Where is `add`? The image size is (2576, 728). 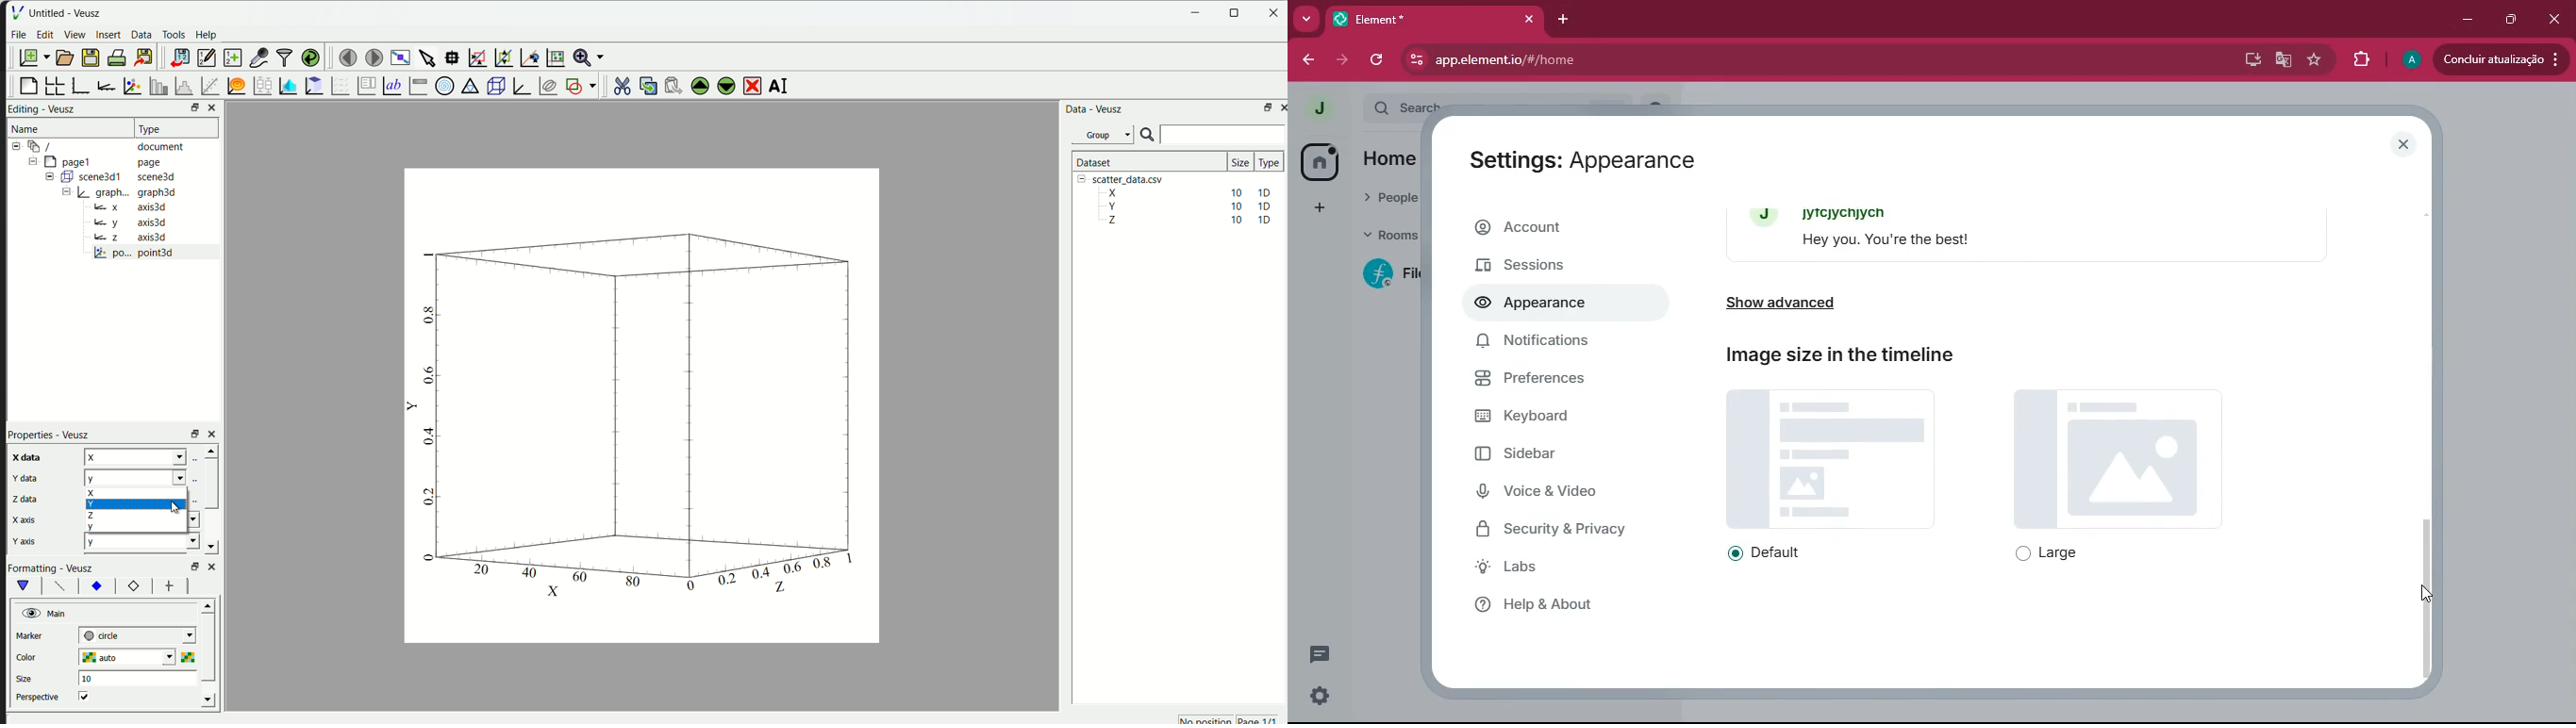 add is located at coordinates (1312, 208).